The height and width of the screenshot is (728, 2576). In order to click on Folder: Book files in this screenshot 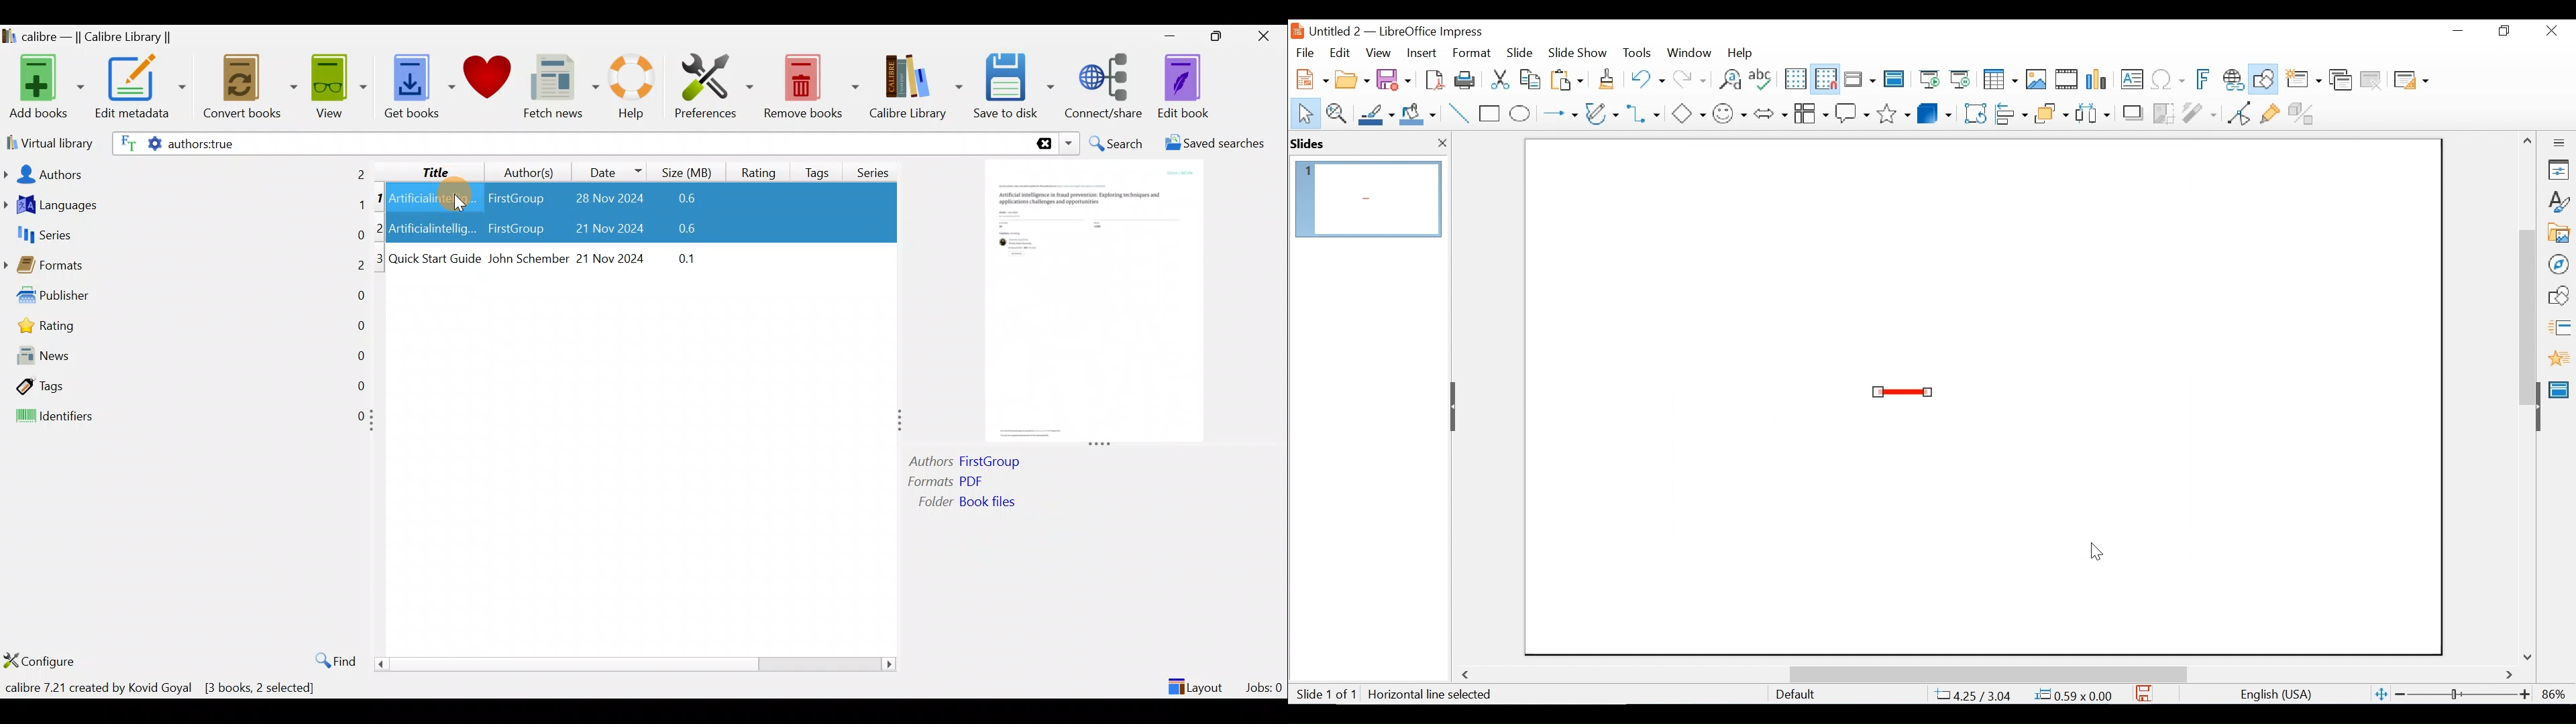, I will do `click(1000, 503)`.